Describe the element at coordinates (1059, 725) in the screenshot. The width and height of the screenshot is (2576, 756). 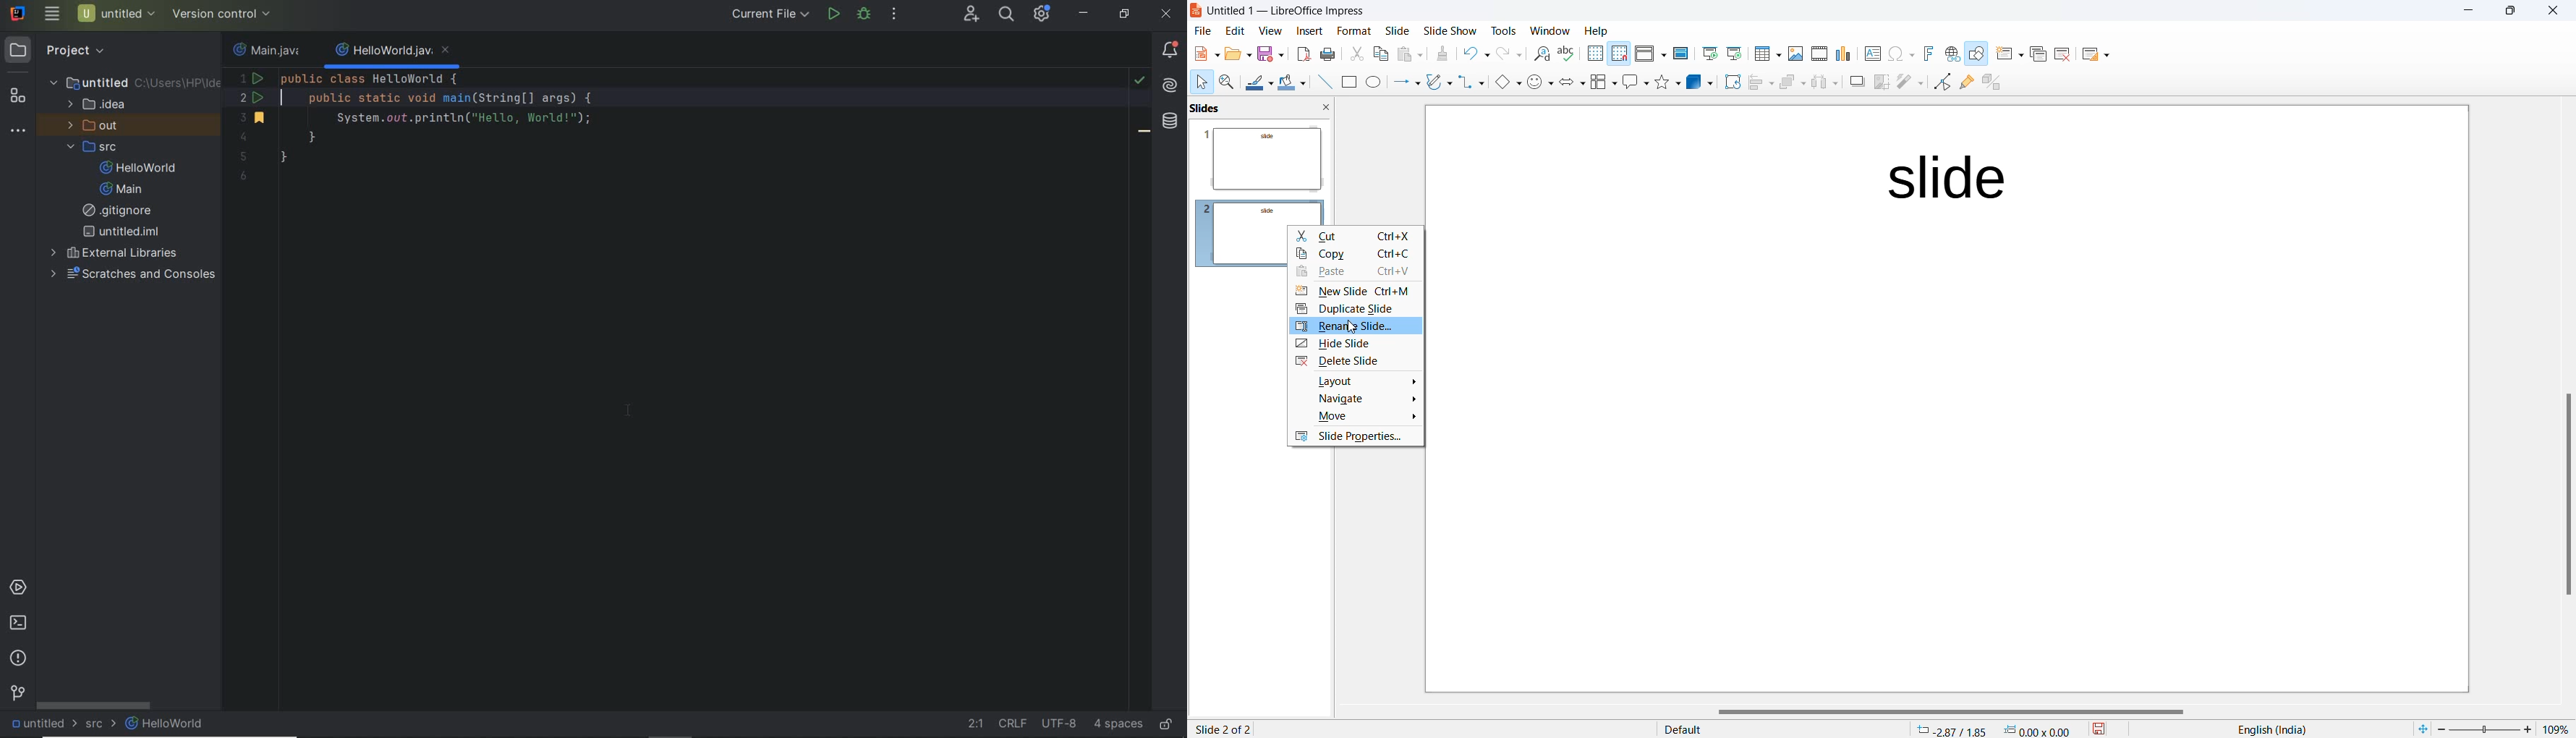
I see `fine encoding` at that location.